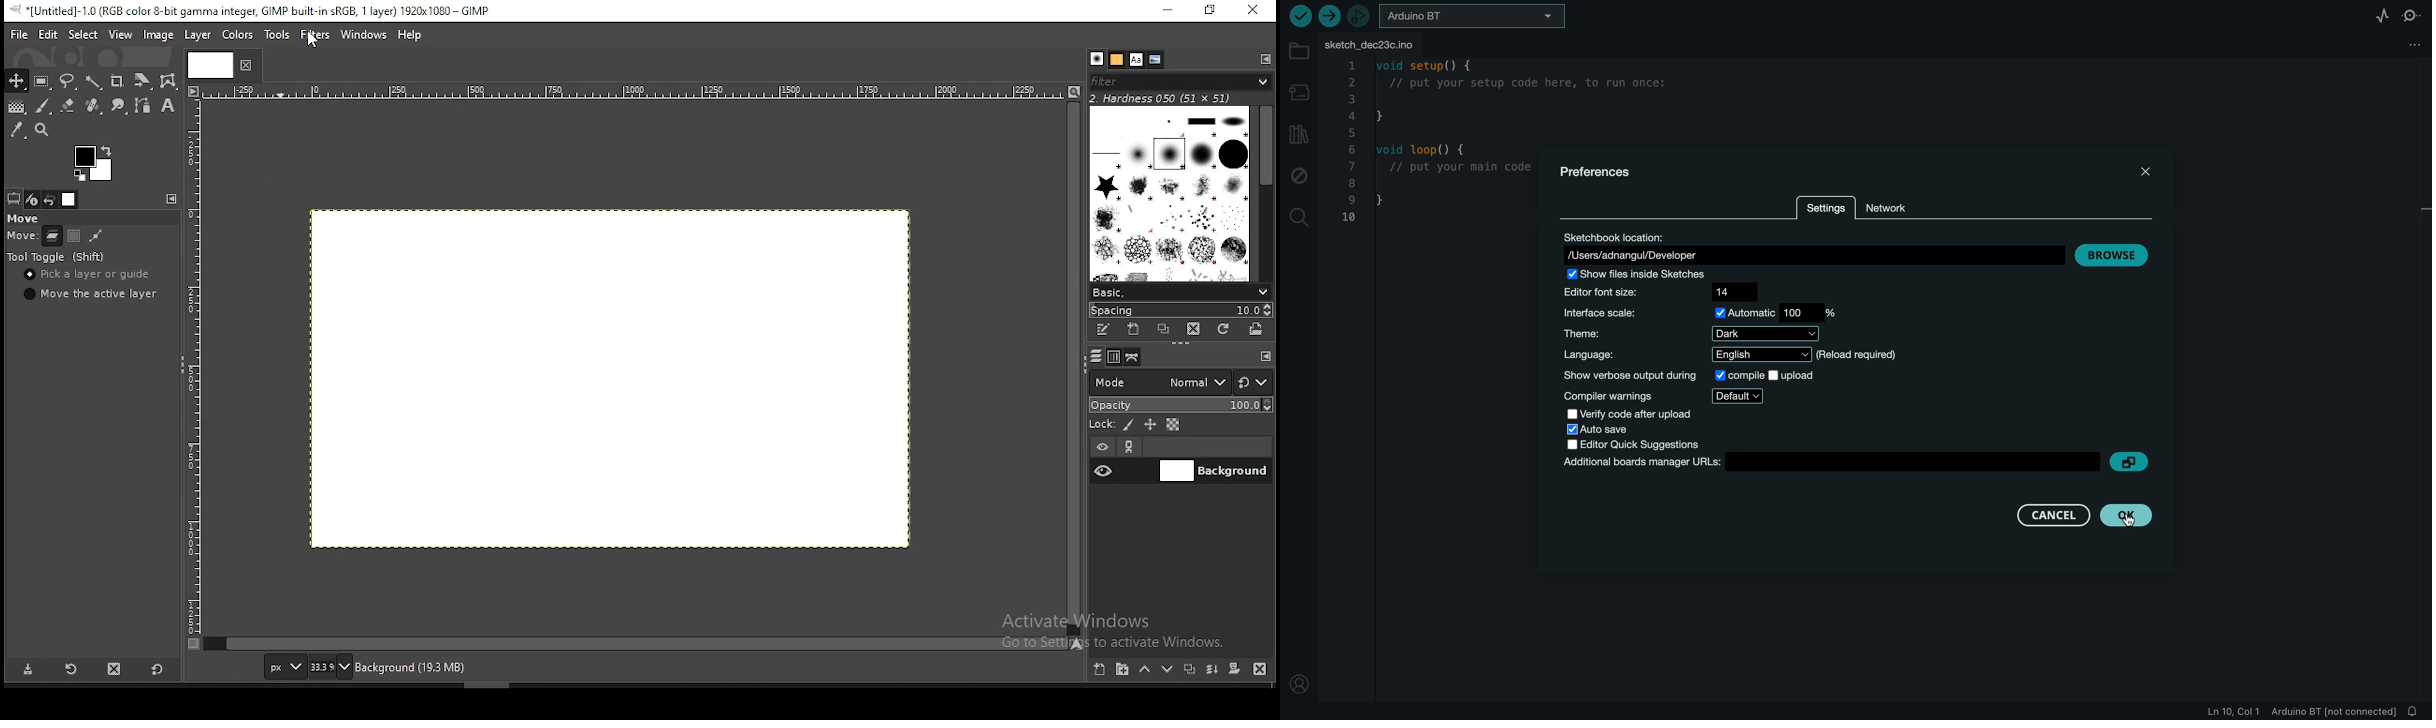 The height and width of the screenshot is (728, 2436). Describe the element at coordinates (1116, 358) in the screenshot. I see `channels` at that location.